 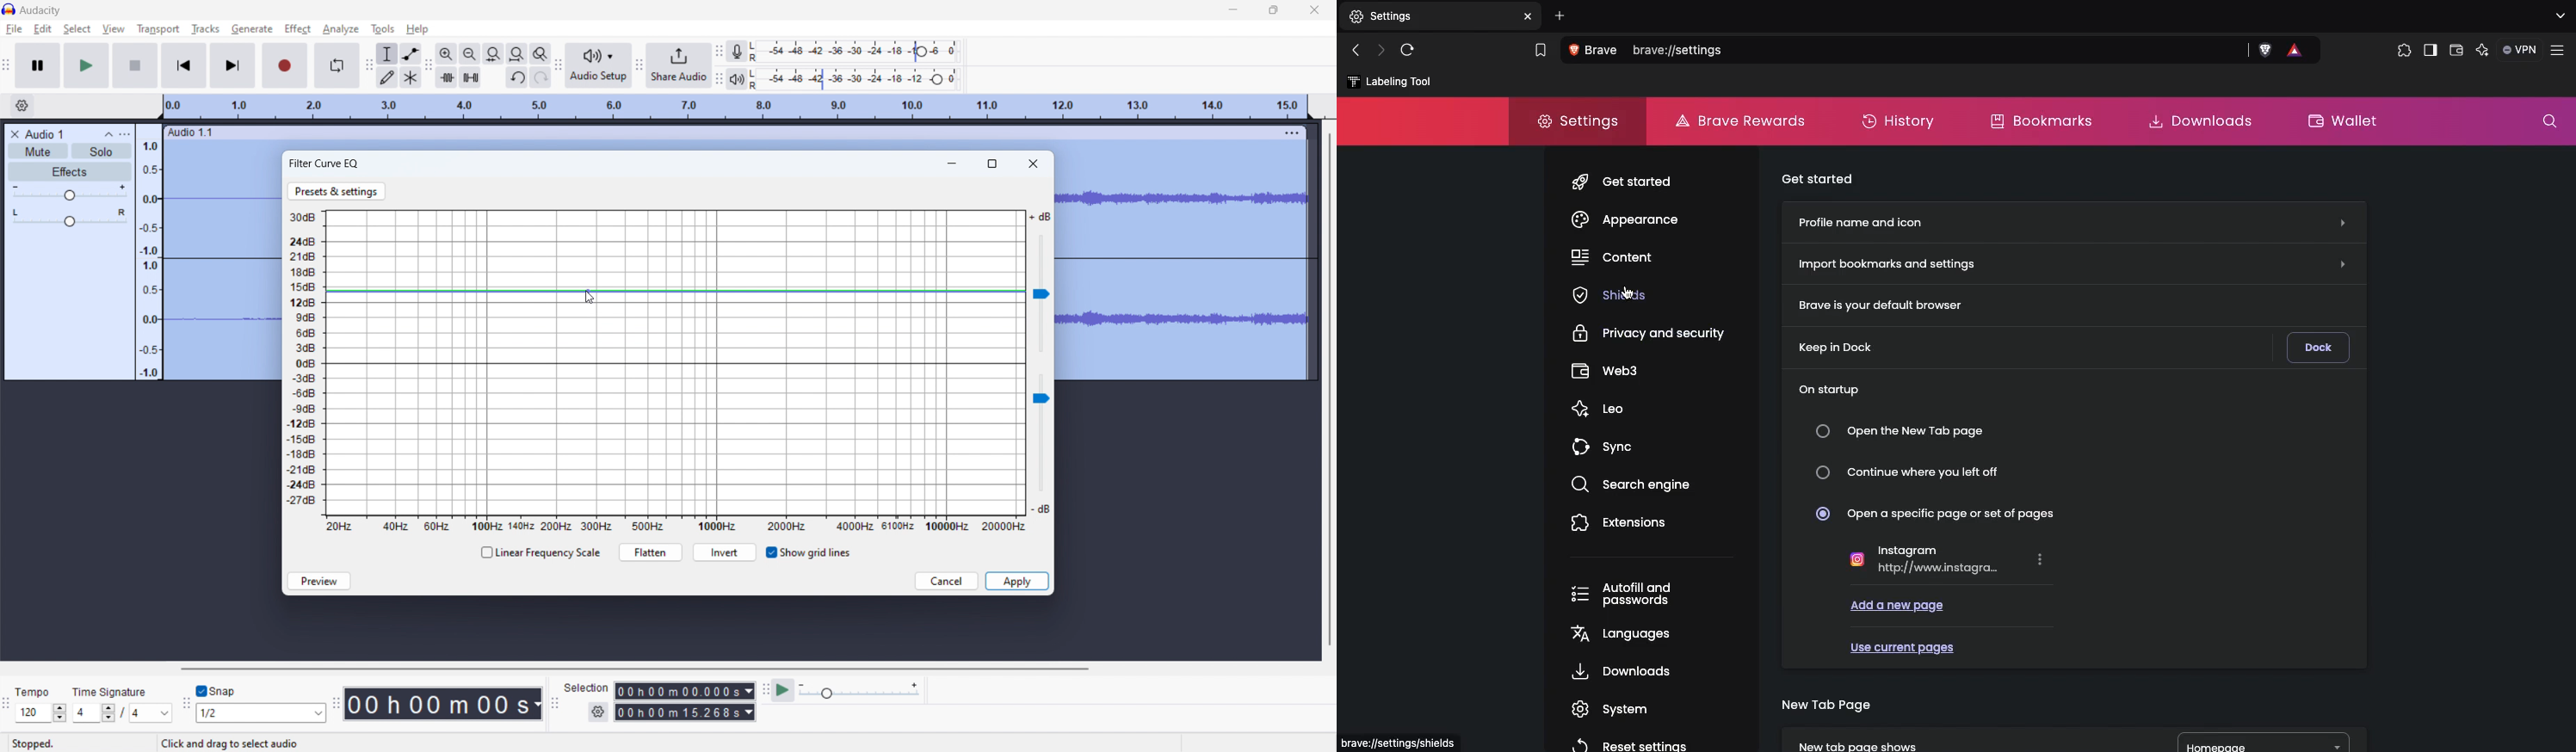 I want to click on EQ line, so click(x=675, y=363).